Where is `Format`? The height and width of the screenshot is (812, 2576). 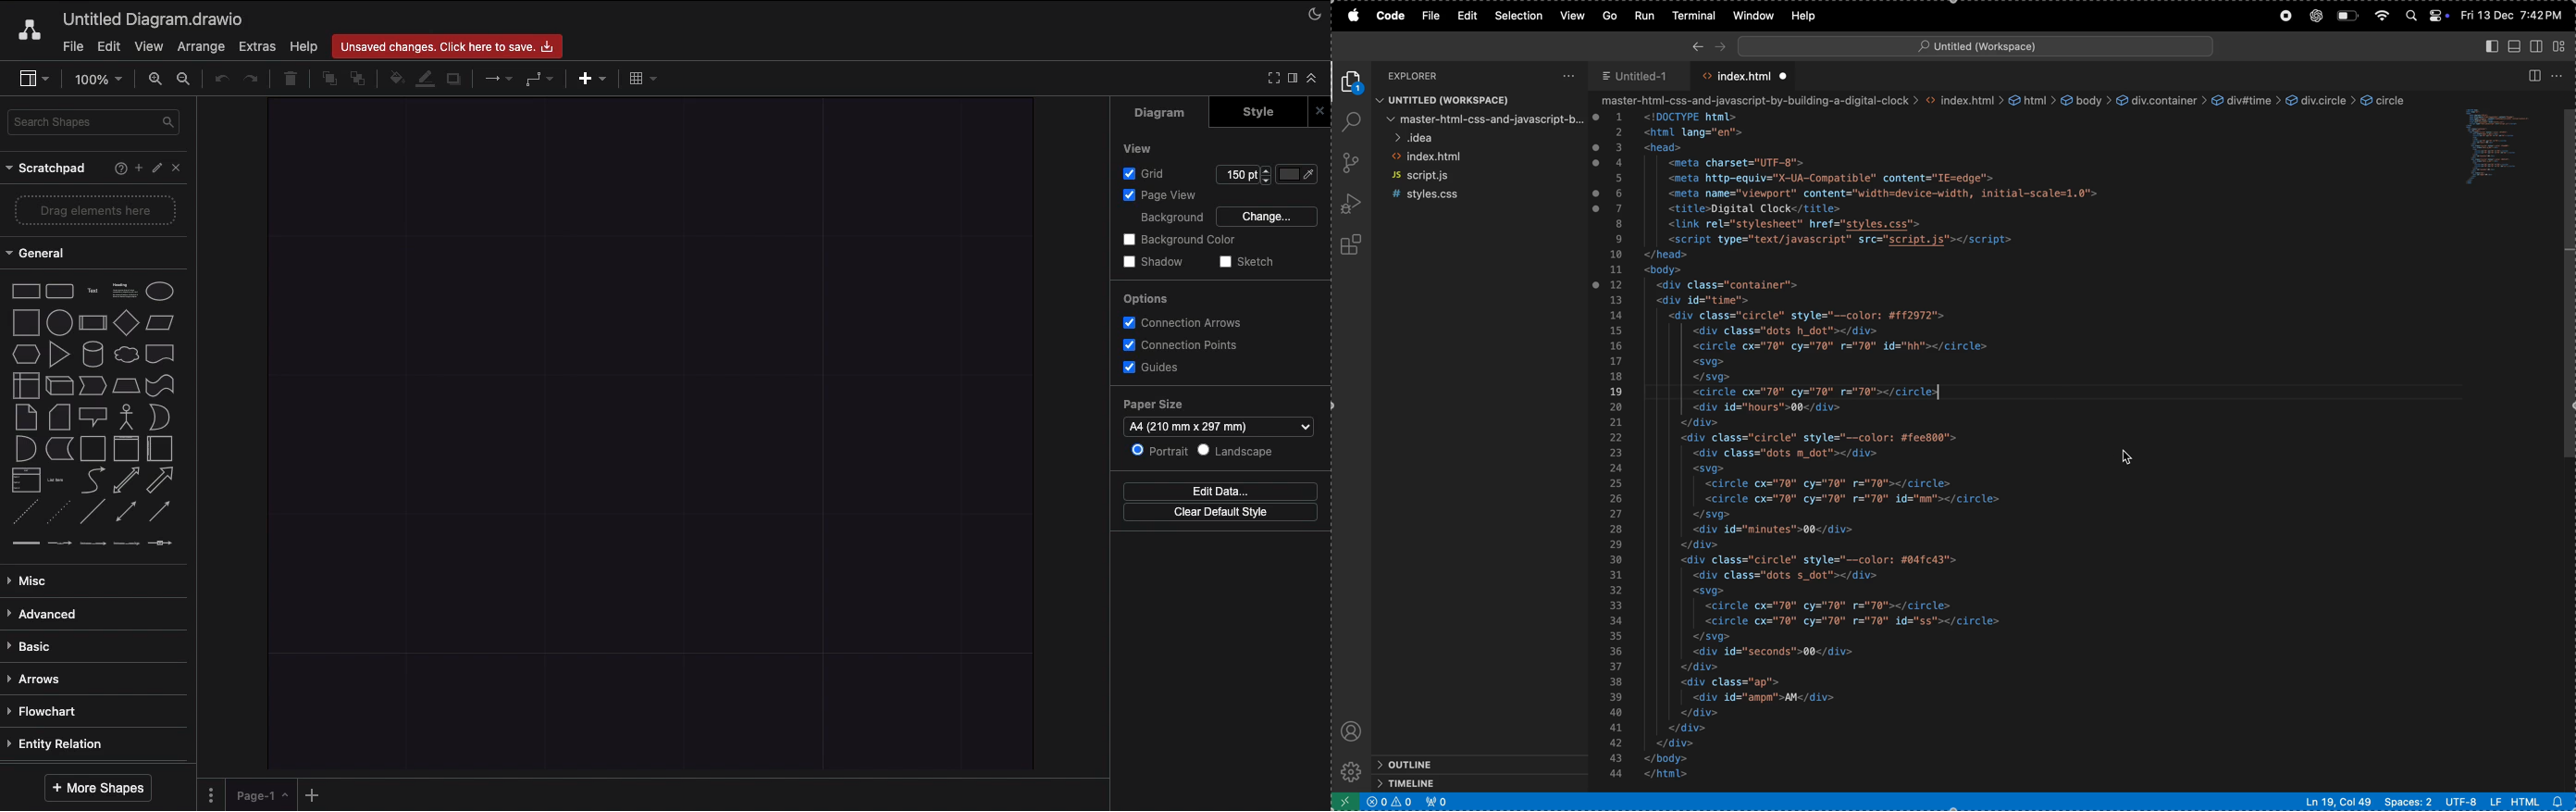
Format is located at coordinates (1292, 78).